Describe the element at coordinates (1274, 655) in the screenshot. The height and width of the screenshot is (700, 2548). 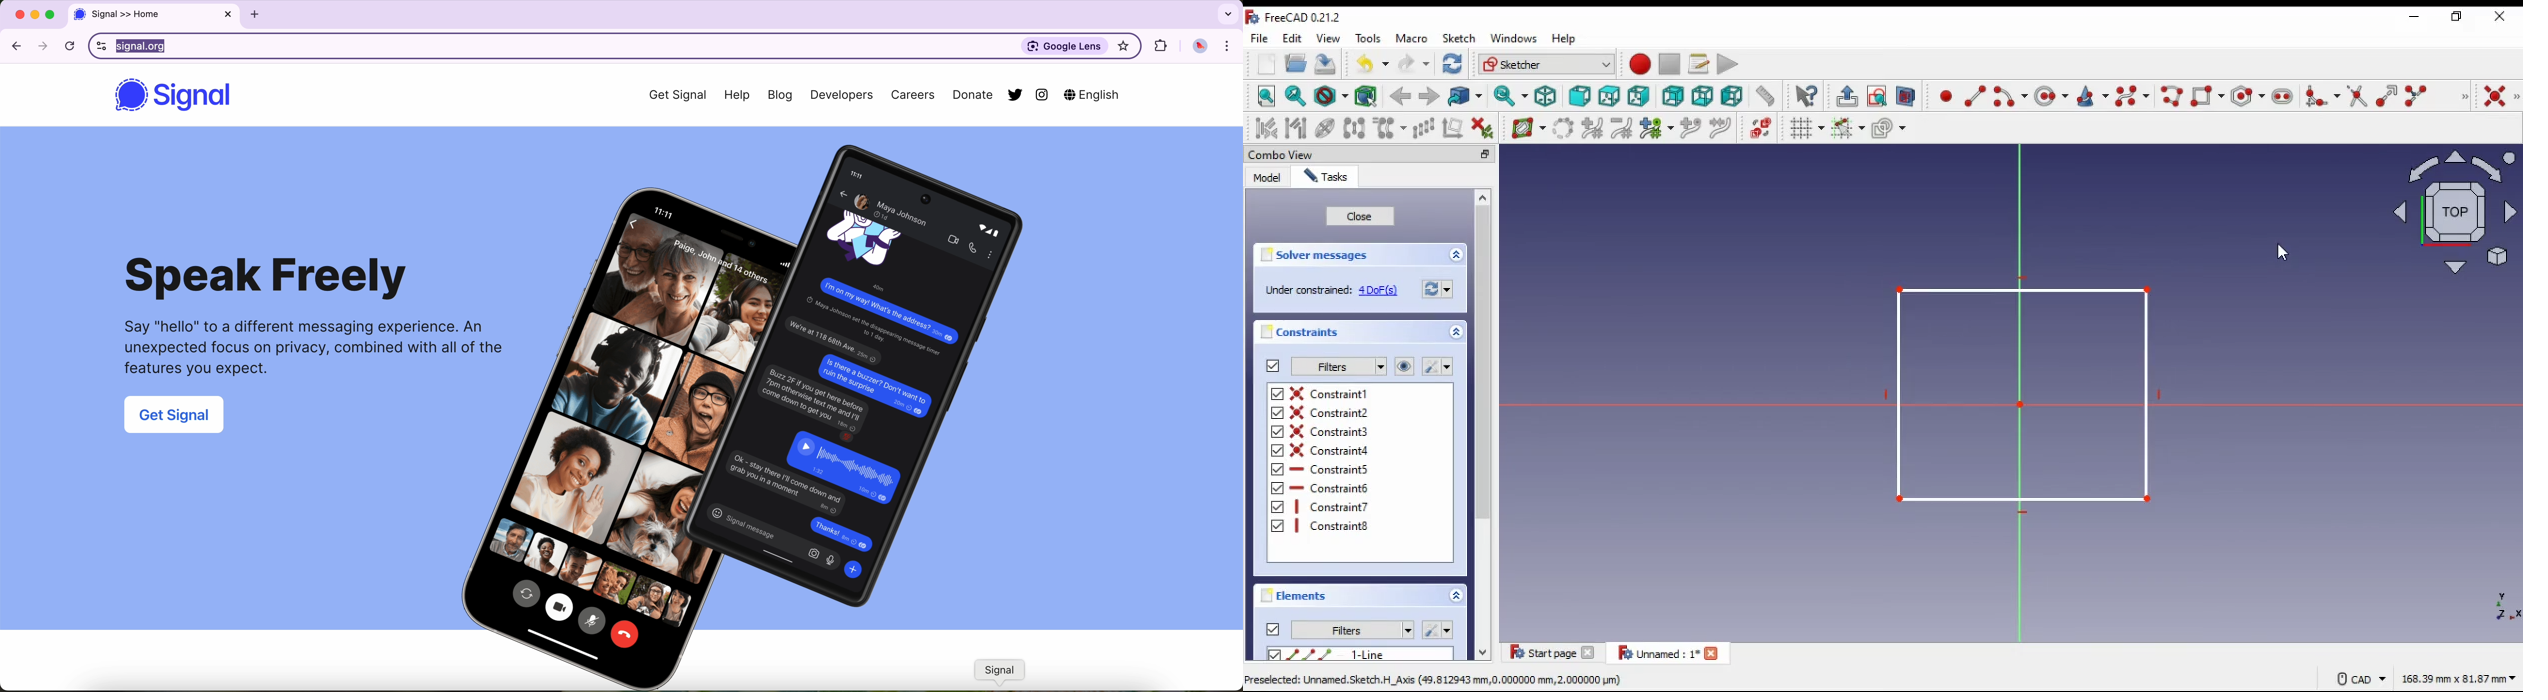
I see `checkbox` at that location.